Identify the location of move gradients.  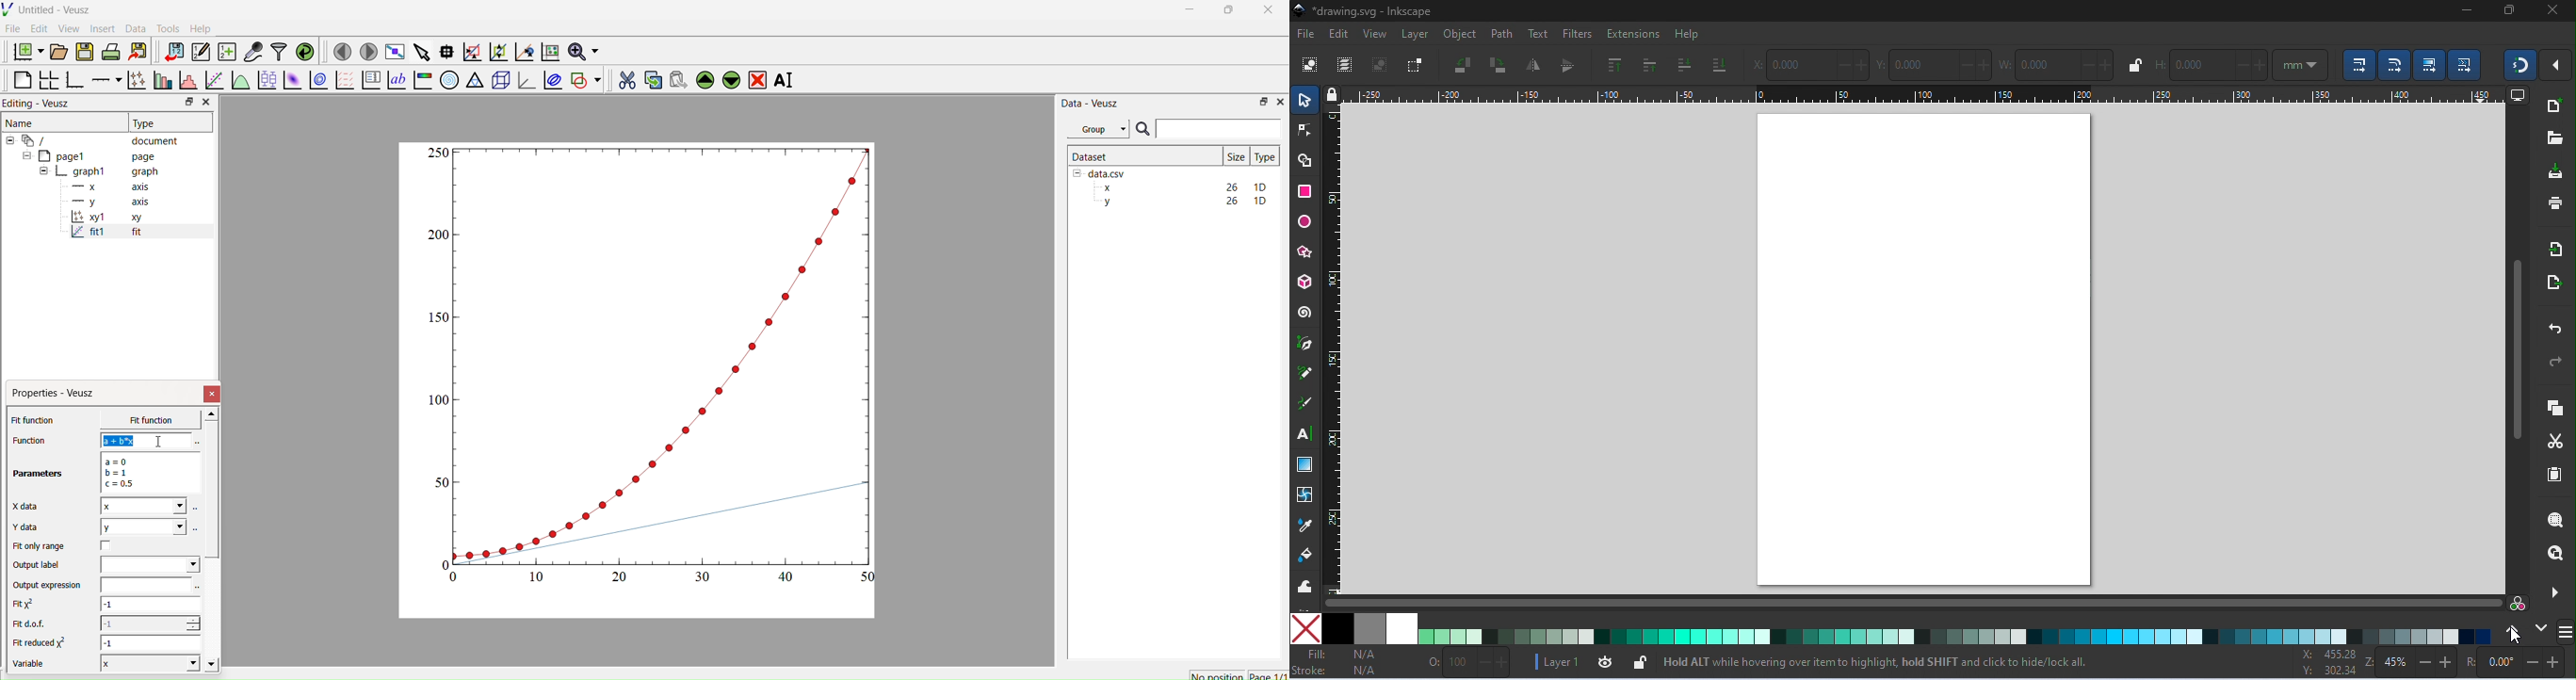
(2431, 65).